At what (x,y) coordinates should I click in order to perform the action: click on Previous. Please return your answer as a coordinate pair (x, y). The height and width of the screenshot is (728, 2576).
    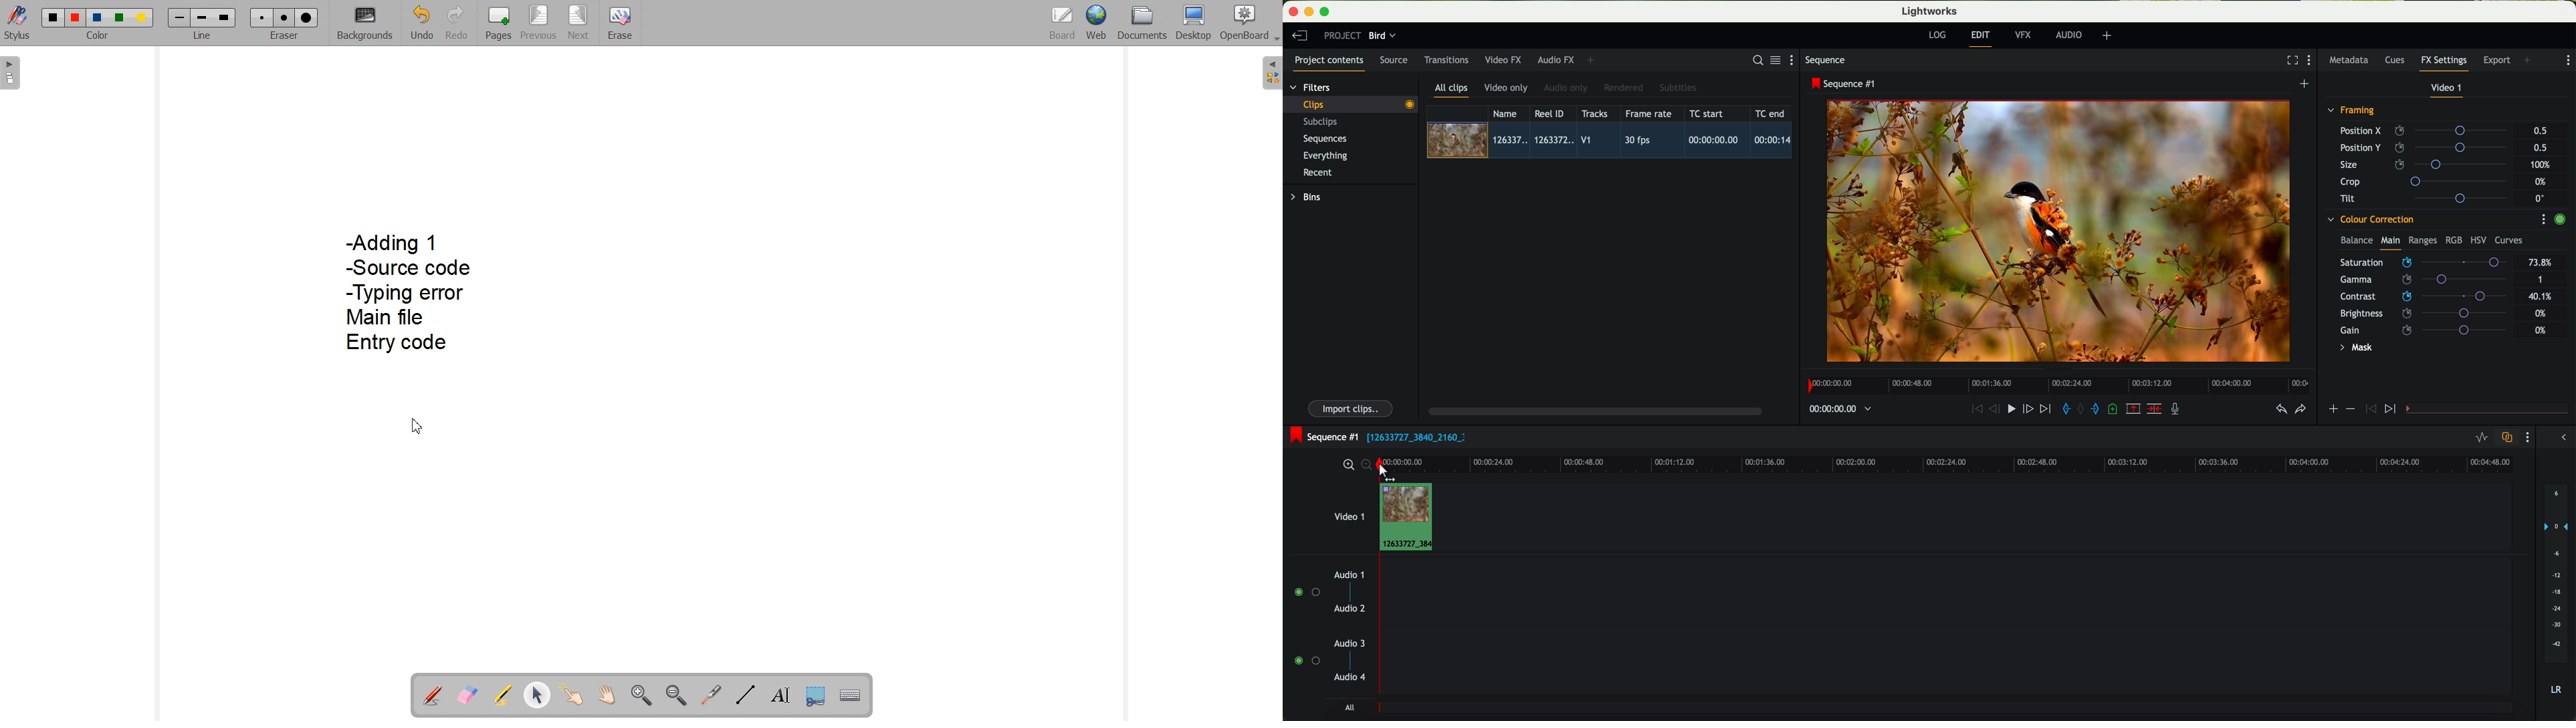
    Looking at the image, I should click on (538, 23).